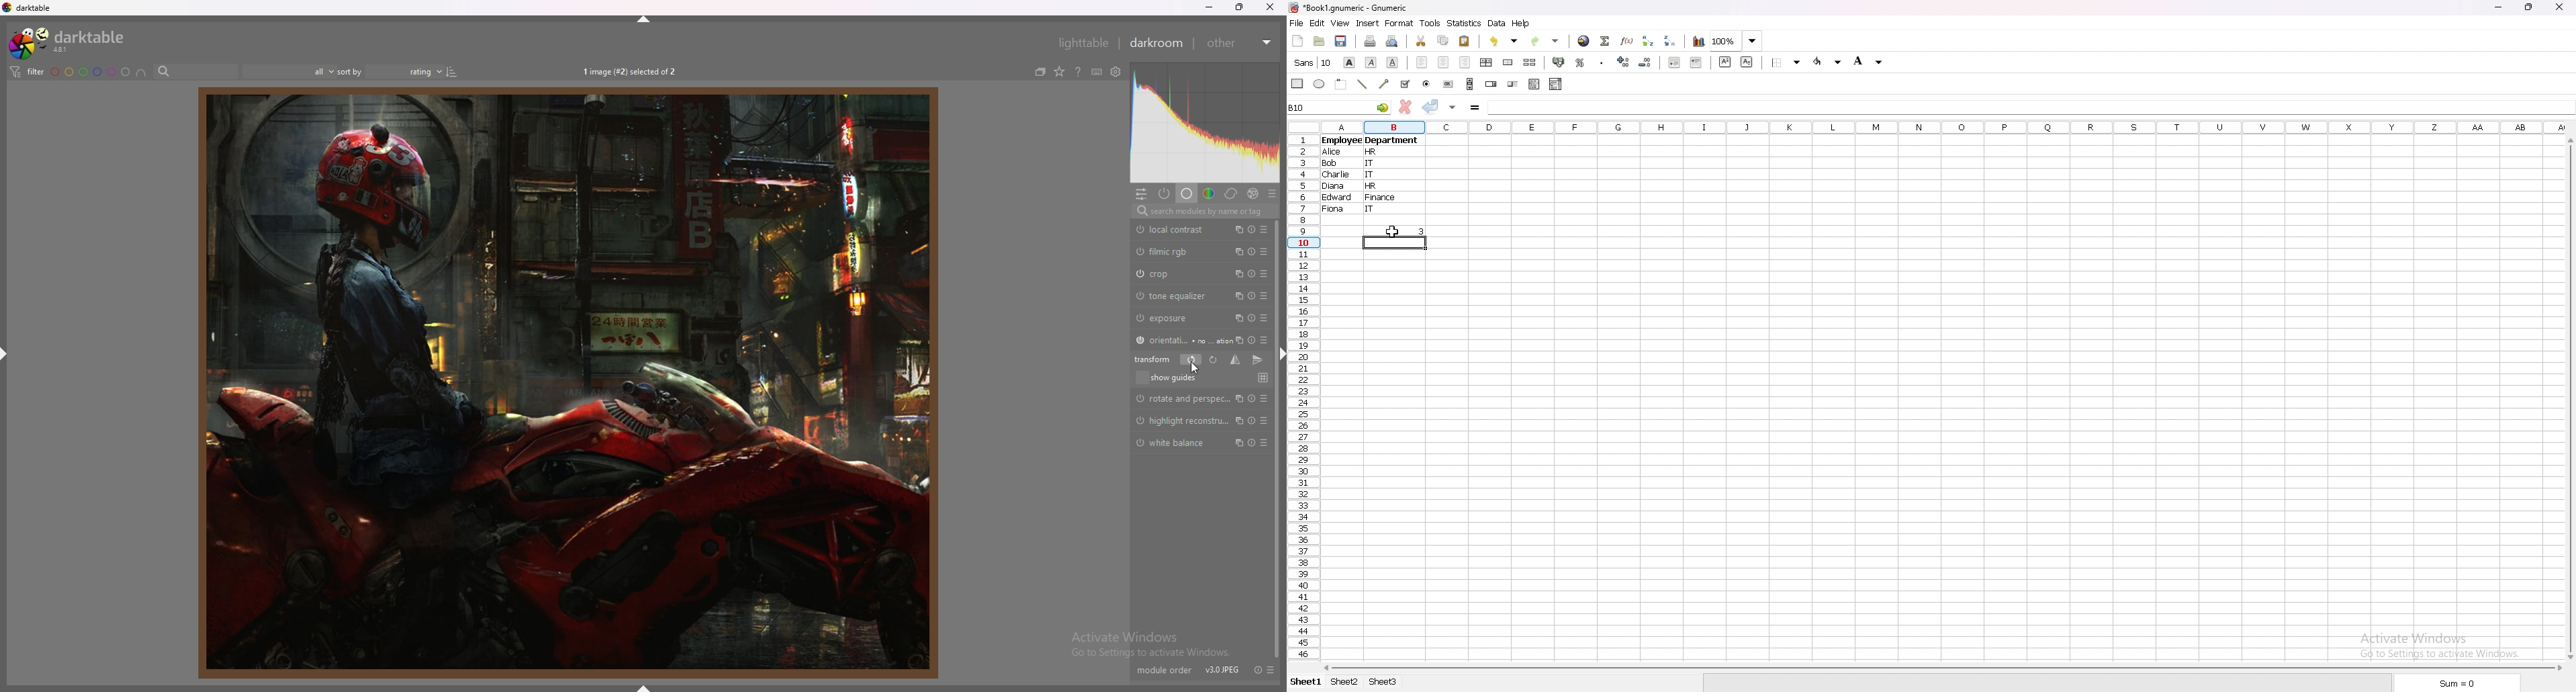 This screenshot has height=700, width=2576. What do you see at coordinates (1368, 24) in the screenshot?
I see `insert` at bounding box center [1368, 24].